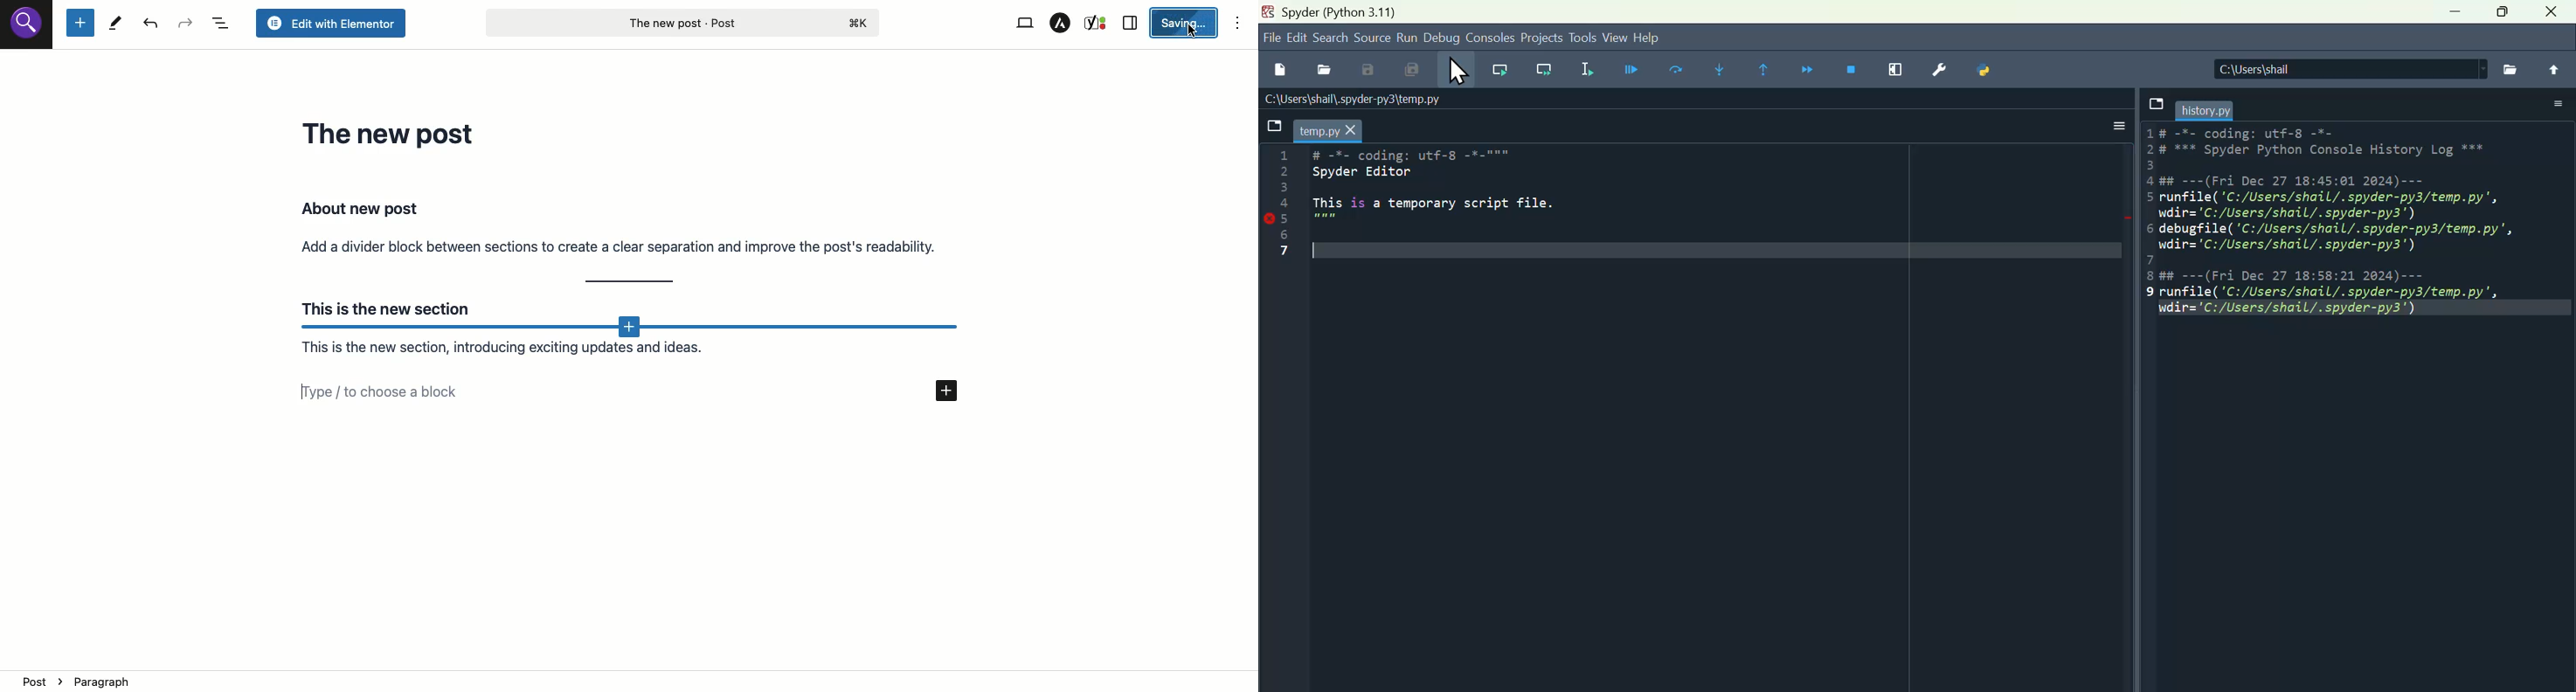 The image size is (2576, 700). What do you see at coordinates (1541, 38) in the screenshot?
I see `Project` at bounding box center [1541, 38].